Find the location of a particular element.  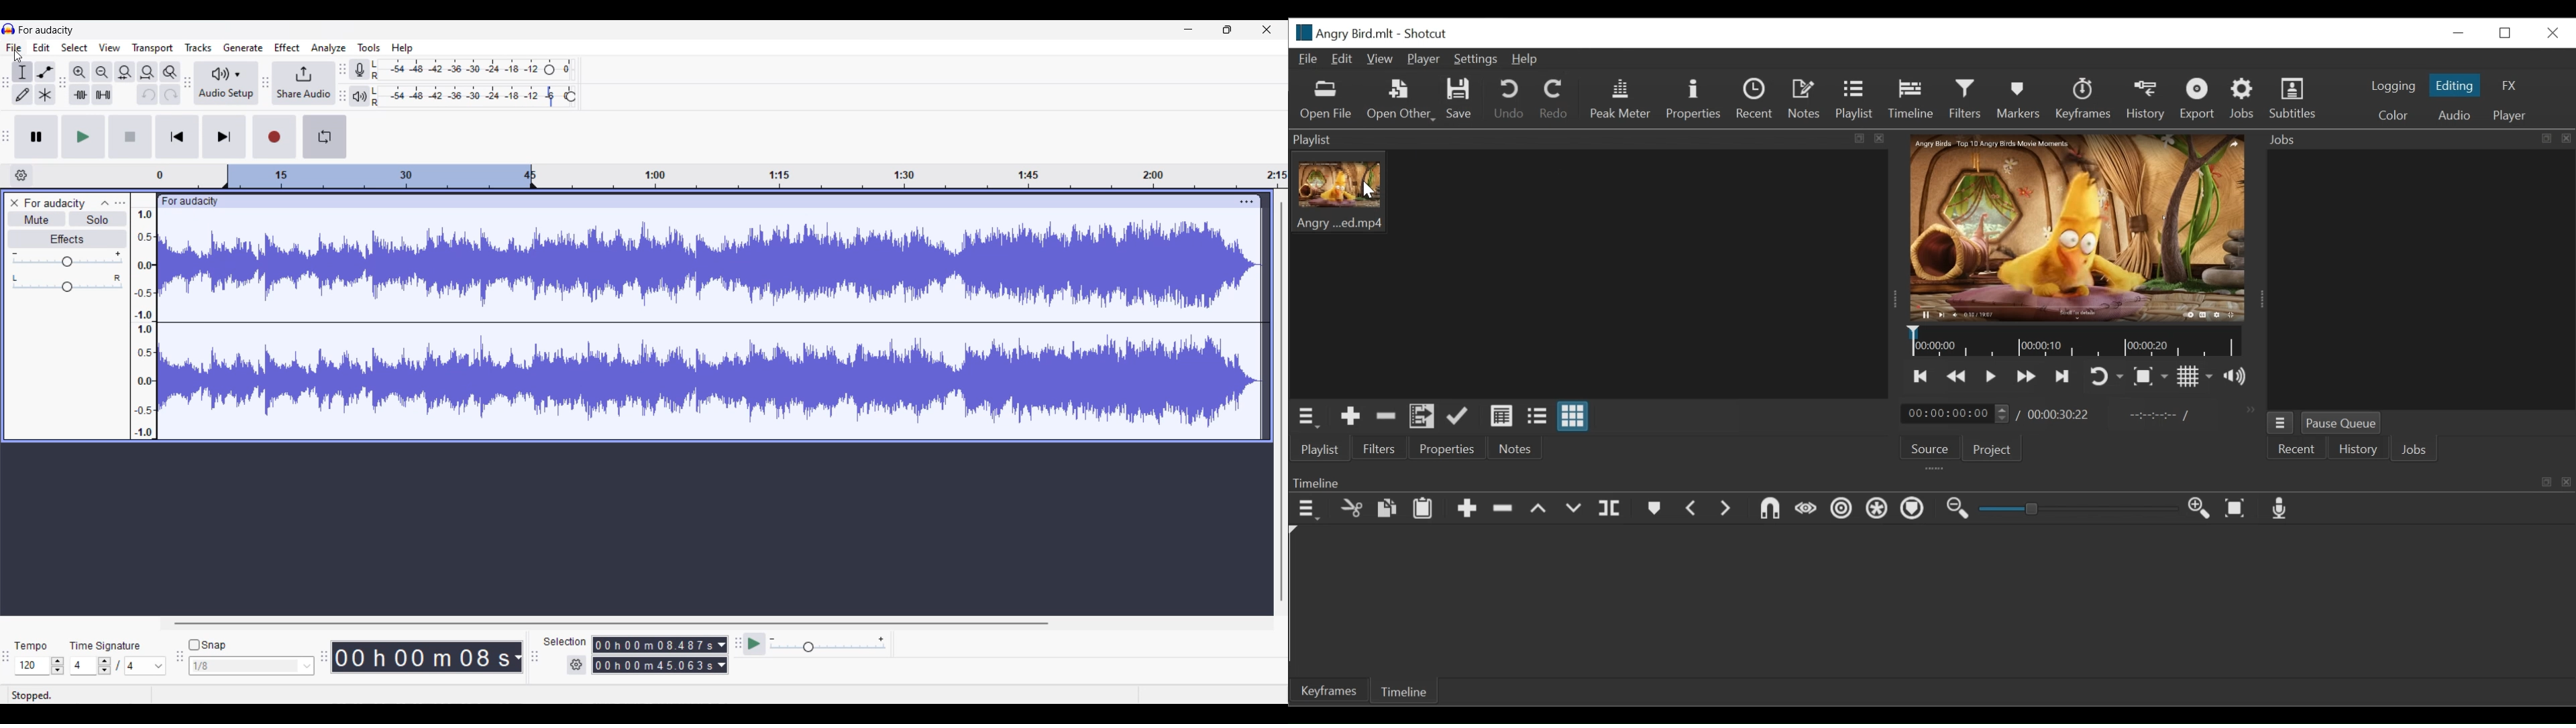

File menu is located at coordinates (14, 47).